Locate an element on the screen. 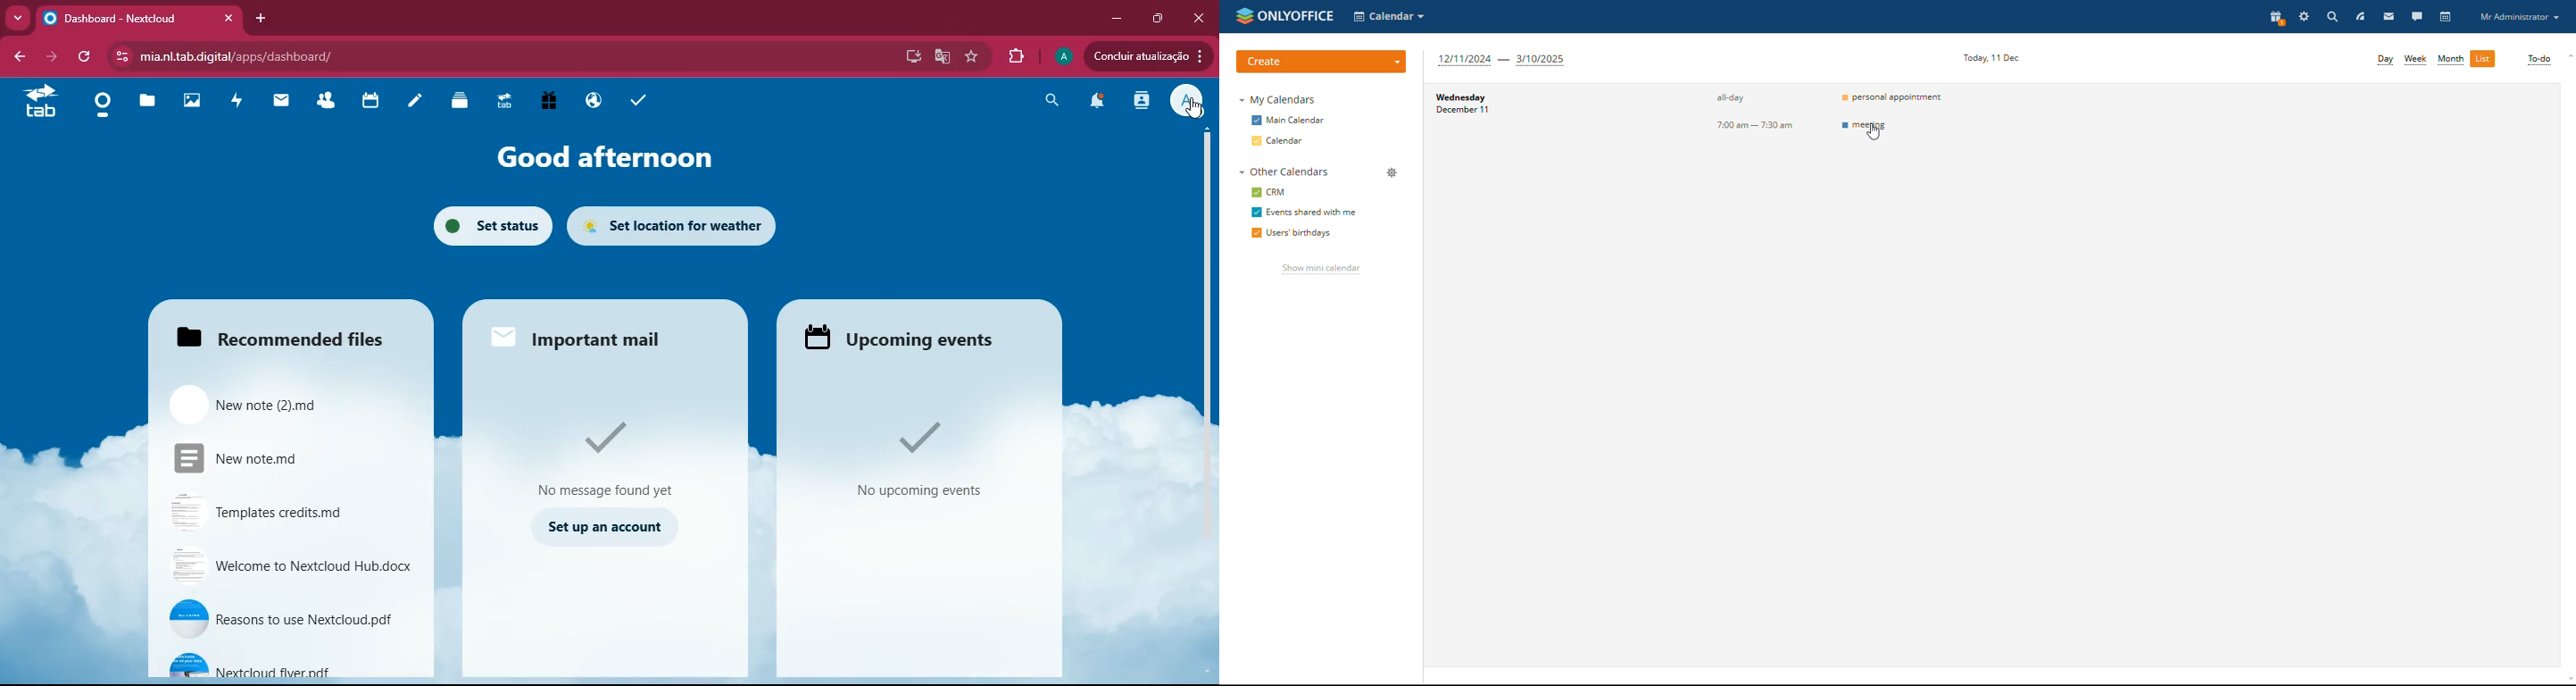 This screenshot has width=2576, height=700. files is located at coordinates (150, 104).